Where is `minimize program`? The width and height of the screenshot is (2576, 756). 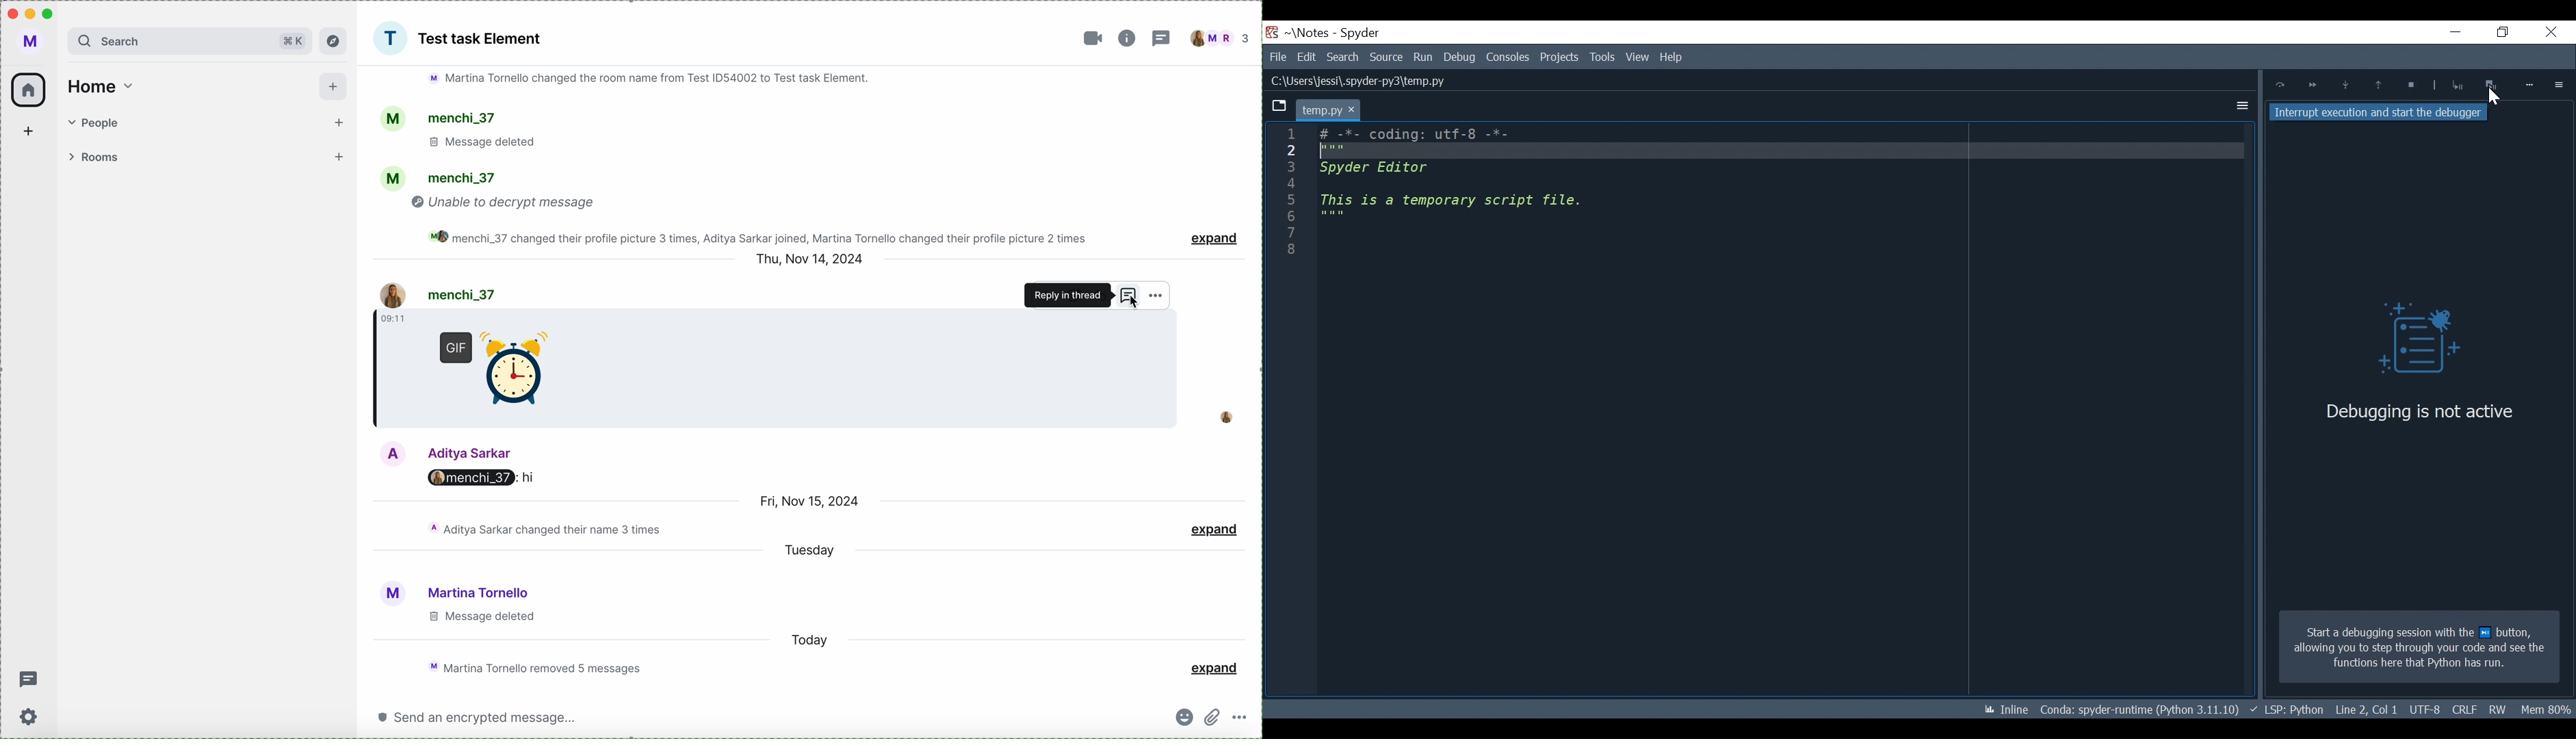 minimize program is located at coordinates (32, 15).